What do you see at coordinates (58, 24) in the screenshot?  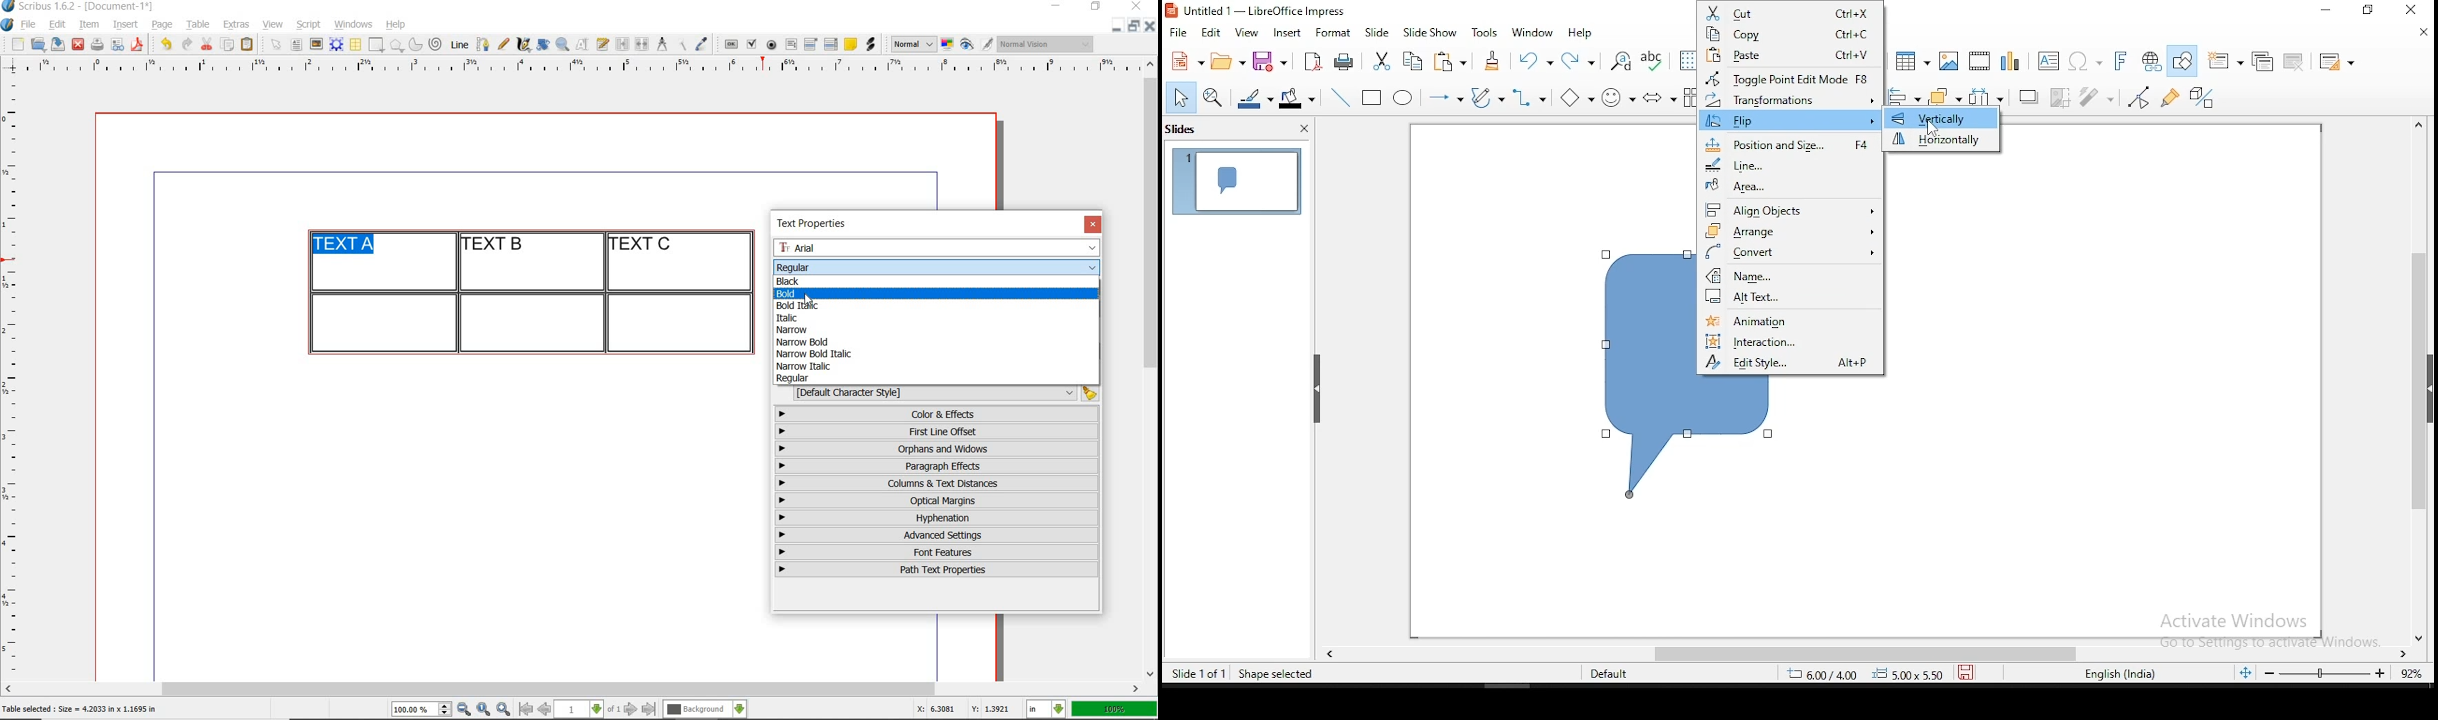 I see `edit` at bounding box center [58, 24].